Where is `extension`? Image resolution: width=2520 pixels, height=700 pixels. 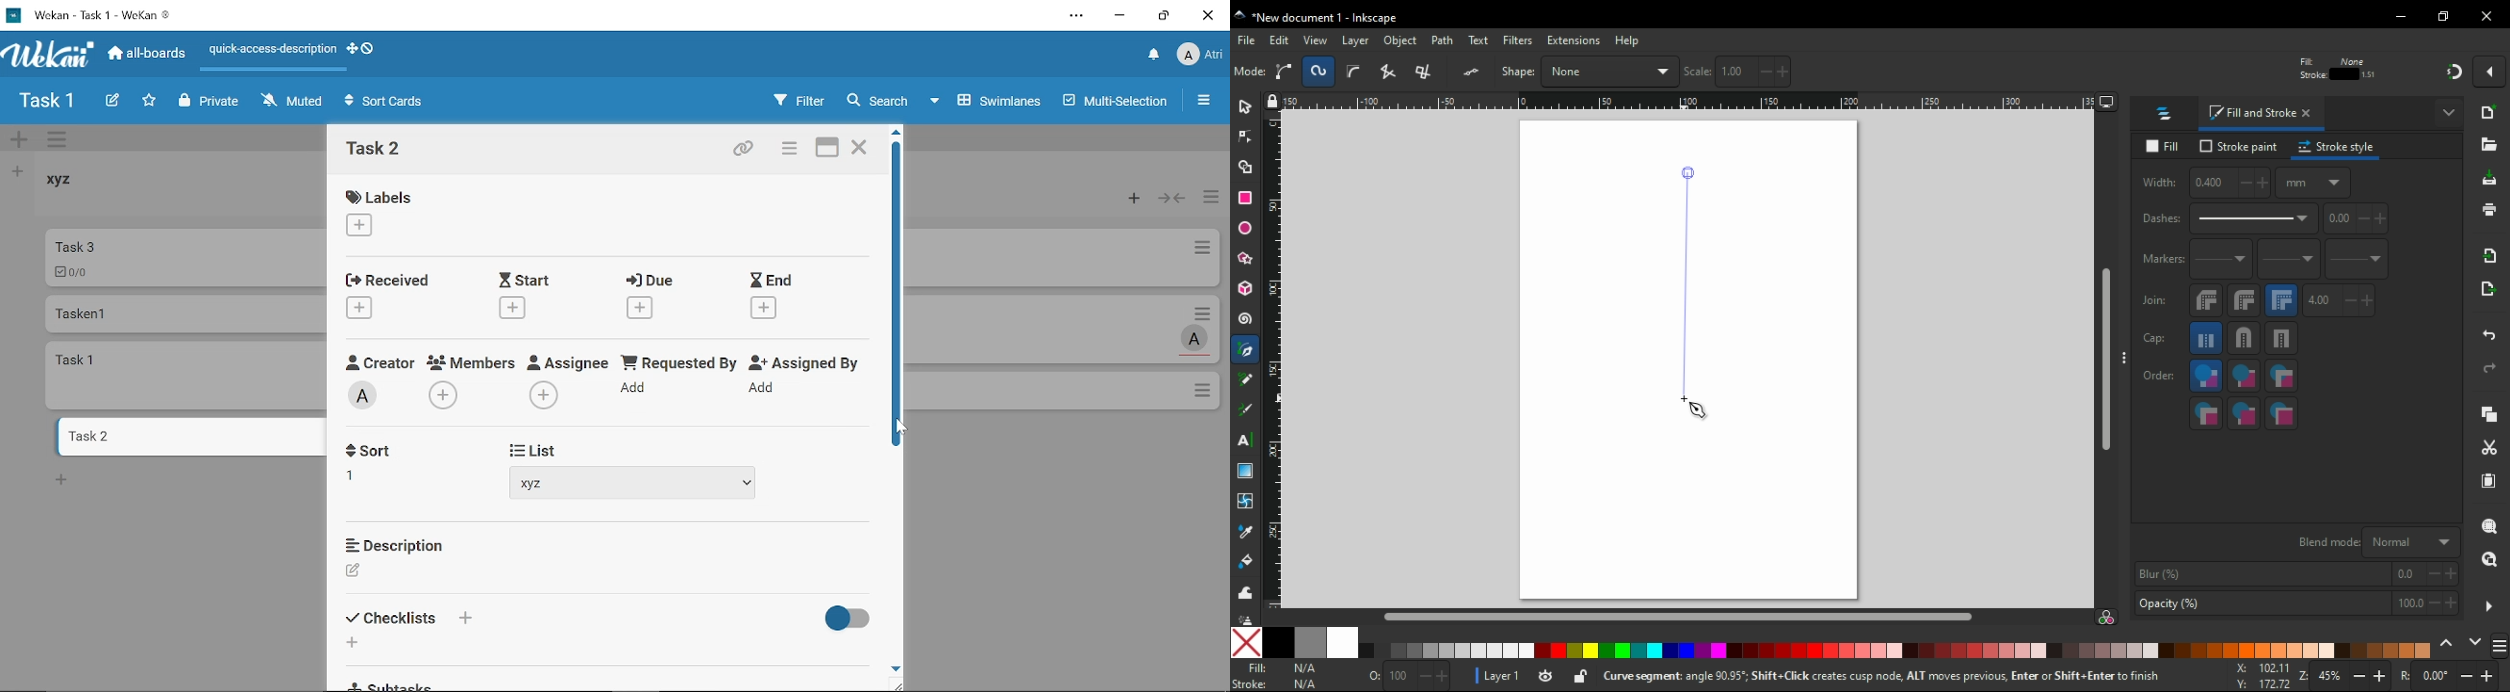
extension is located at coordinates (1572, 39).